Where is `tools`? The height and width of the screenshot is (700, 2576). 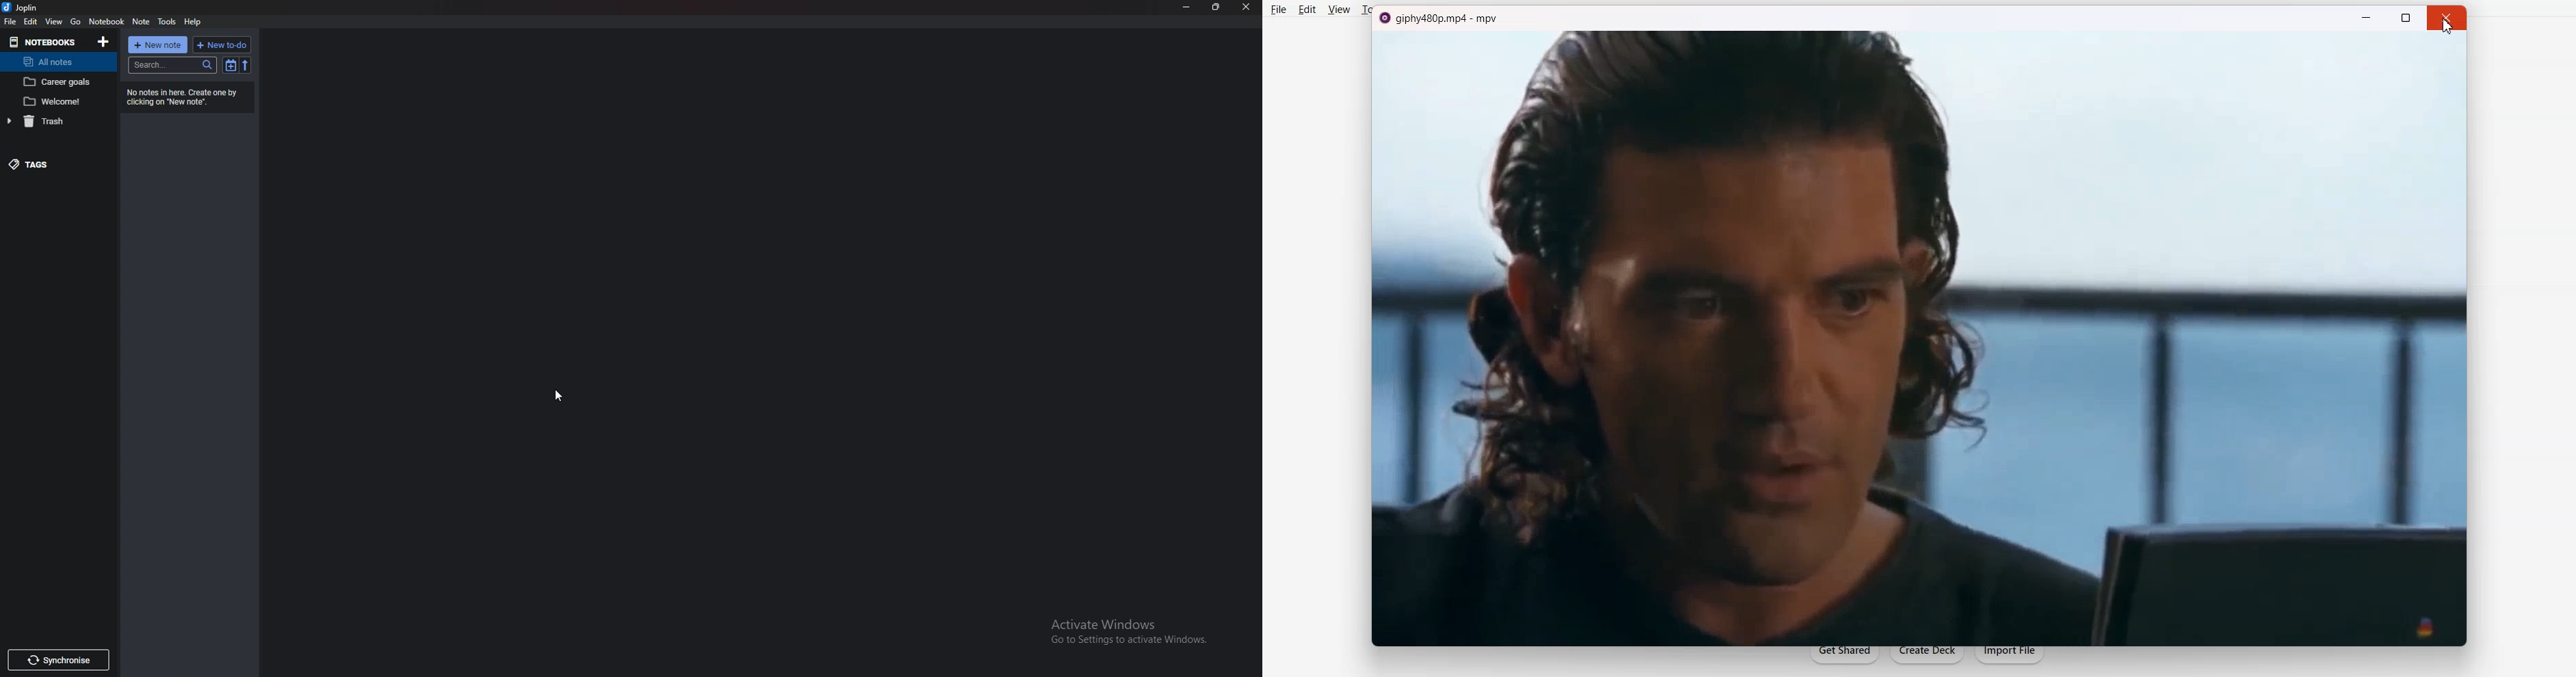
tools is located at coordinates (168, 22).